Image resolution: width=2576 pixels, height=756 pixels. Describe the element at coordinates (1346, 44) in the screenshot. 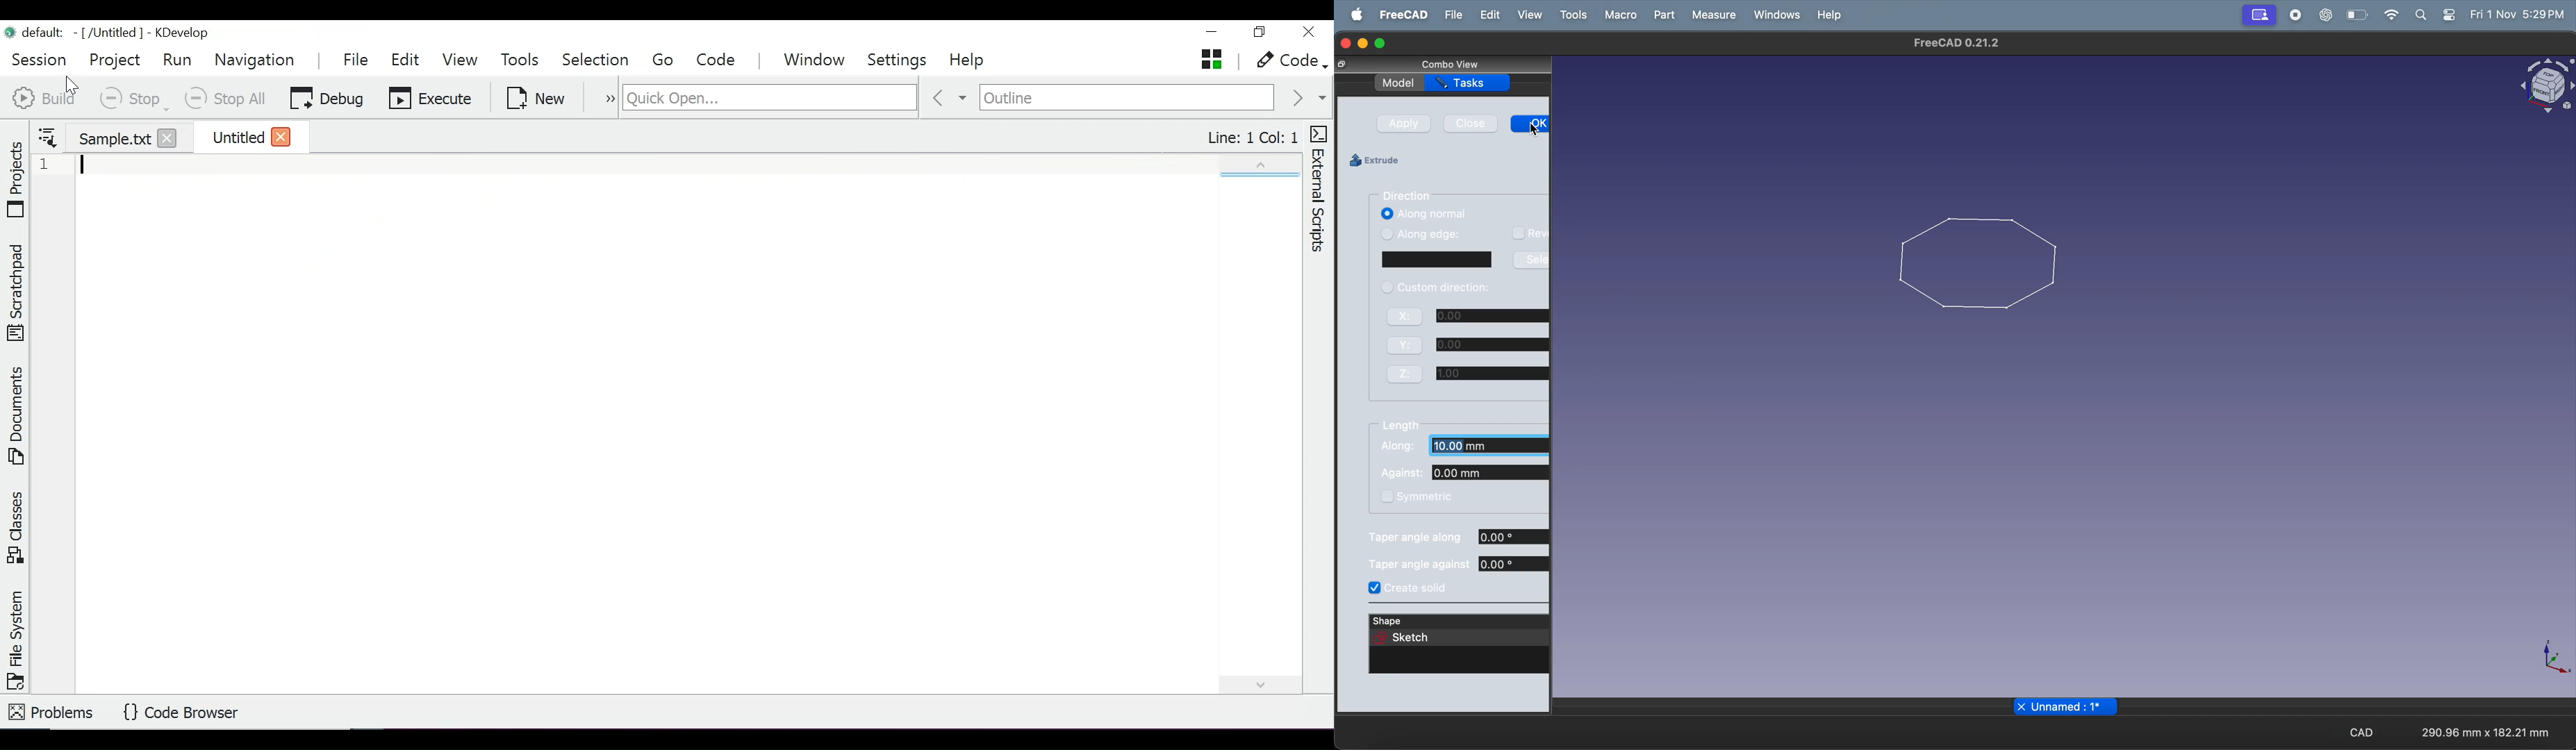

I see `closing window` at that location.